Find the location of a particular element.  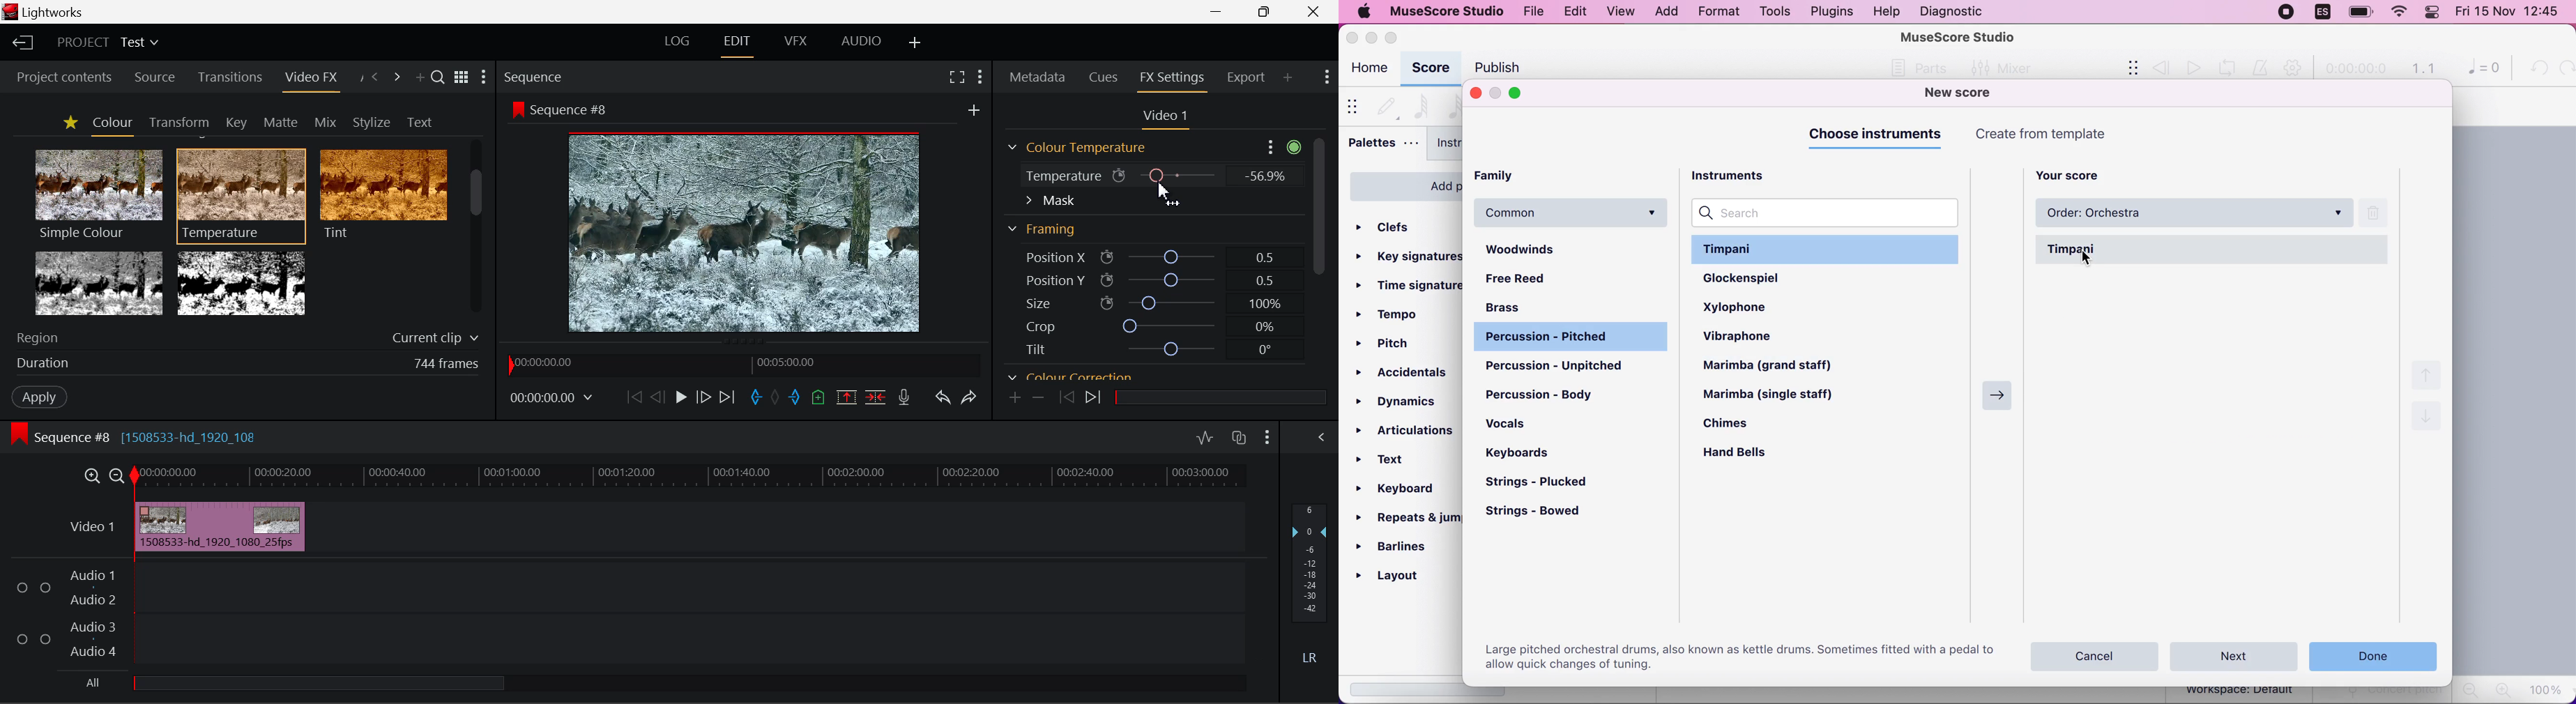

Checkbox is located at coordinates (23, 586).